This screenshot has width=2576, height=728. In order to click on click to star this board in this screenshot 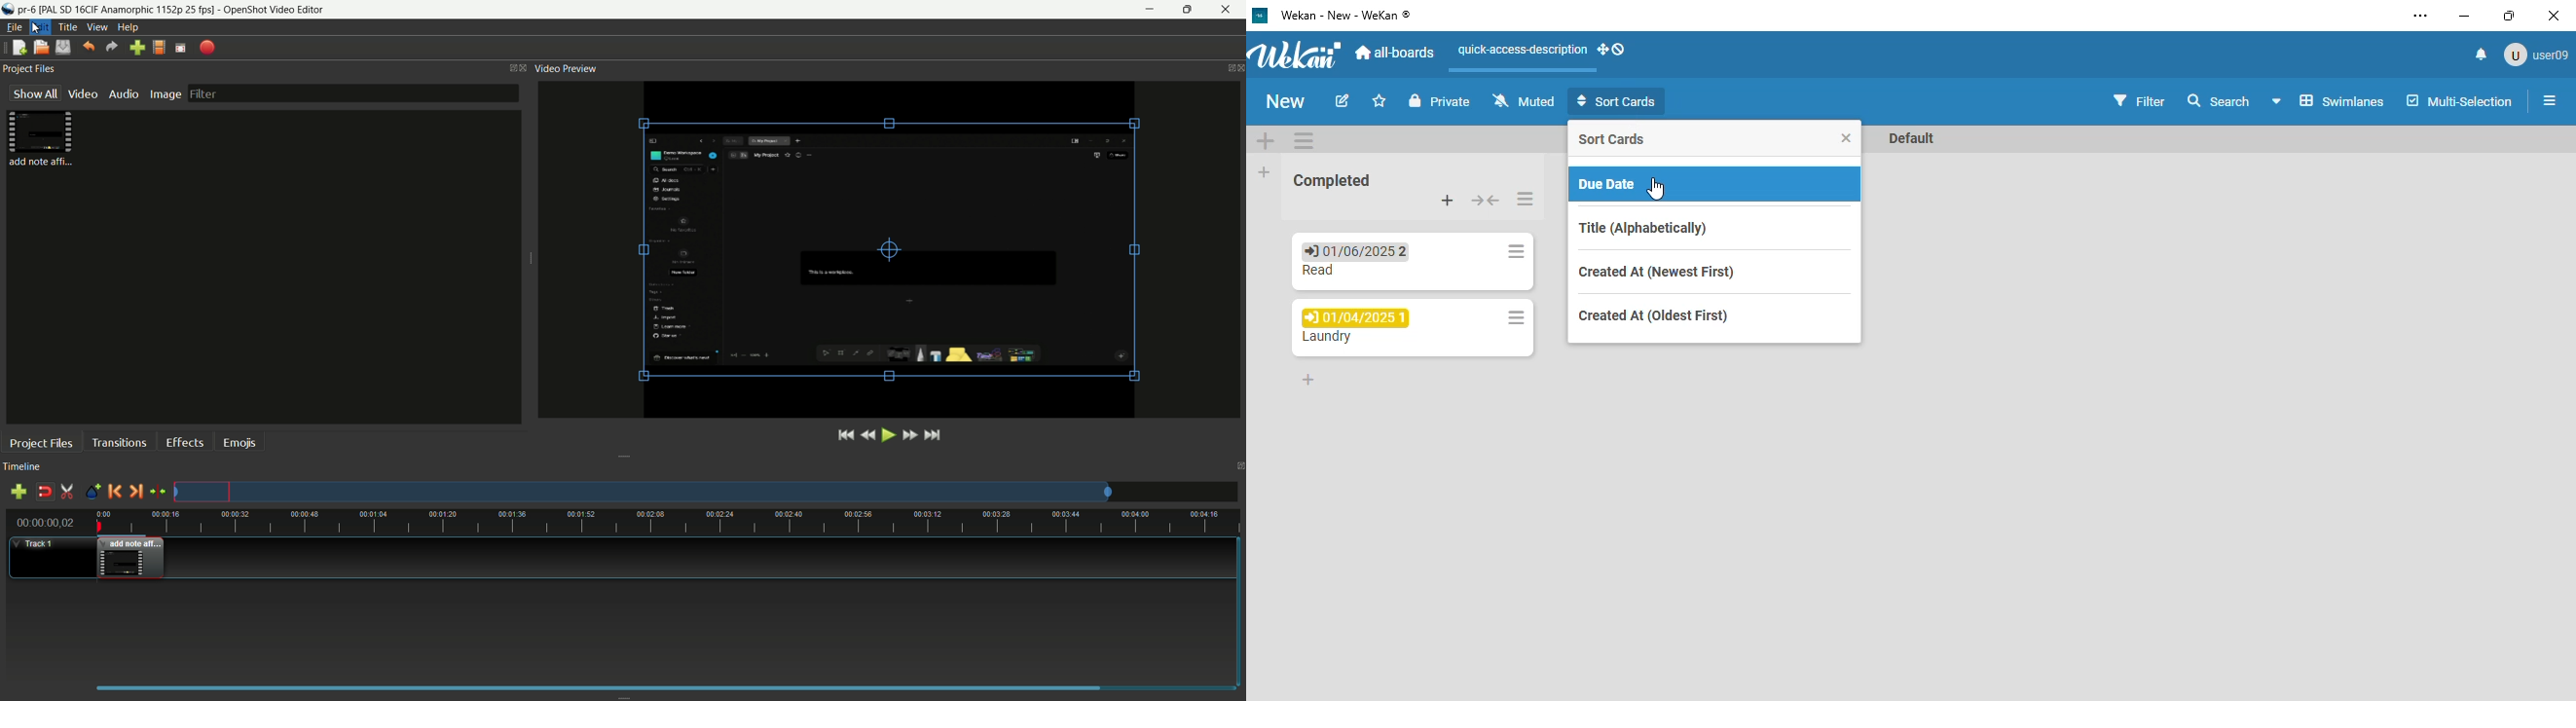, I will do `click(1380, 100)`.